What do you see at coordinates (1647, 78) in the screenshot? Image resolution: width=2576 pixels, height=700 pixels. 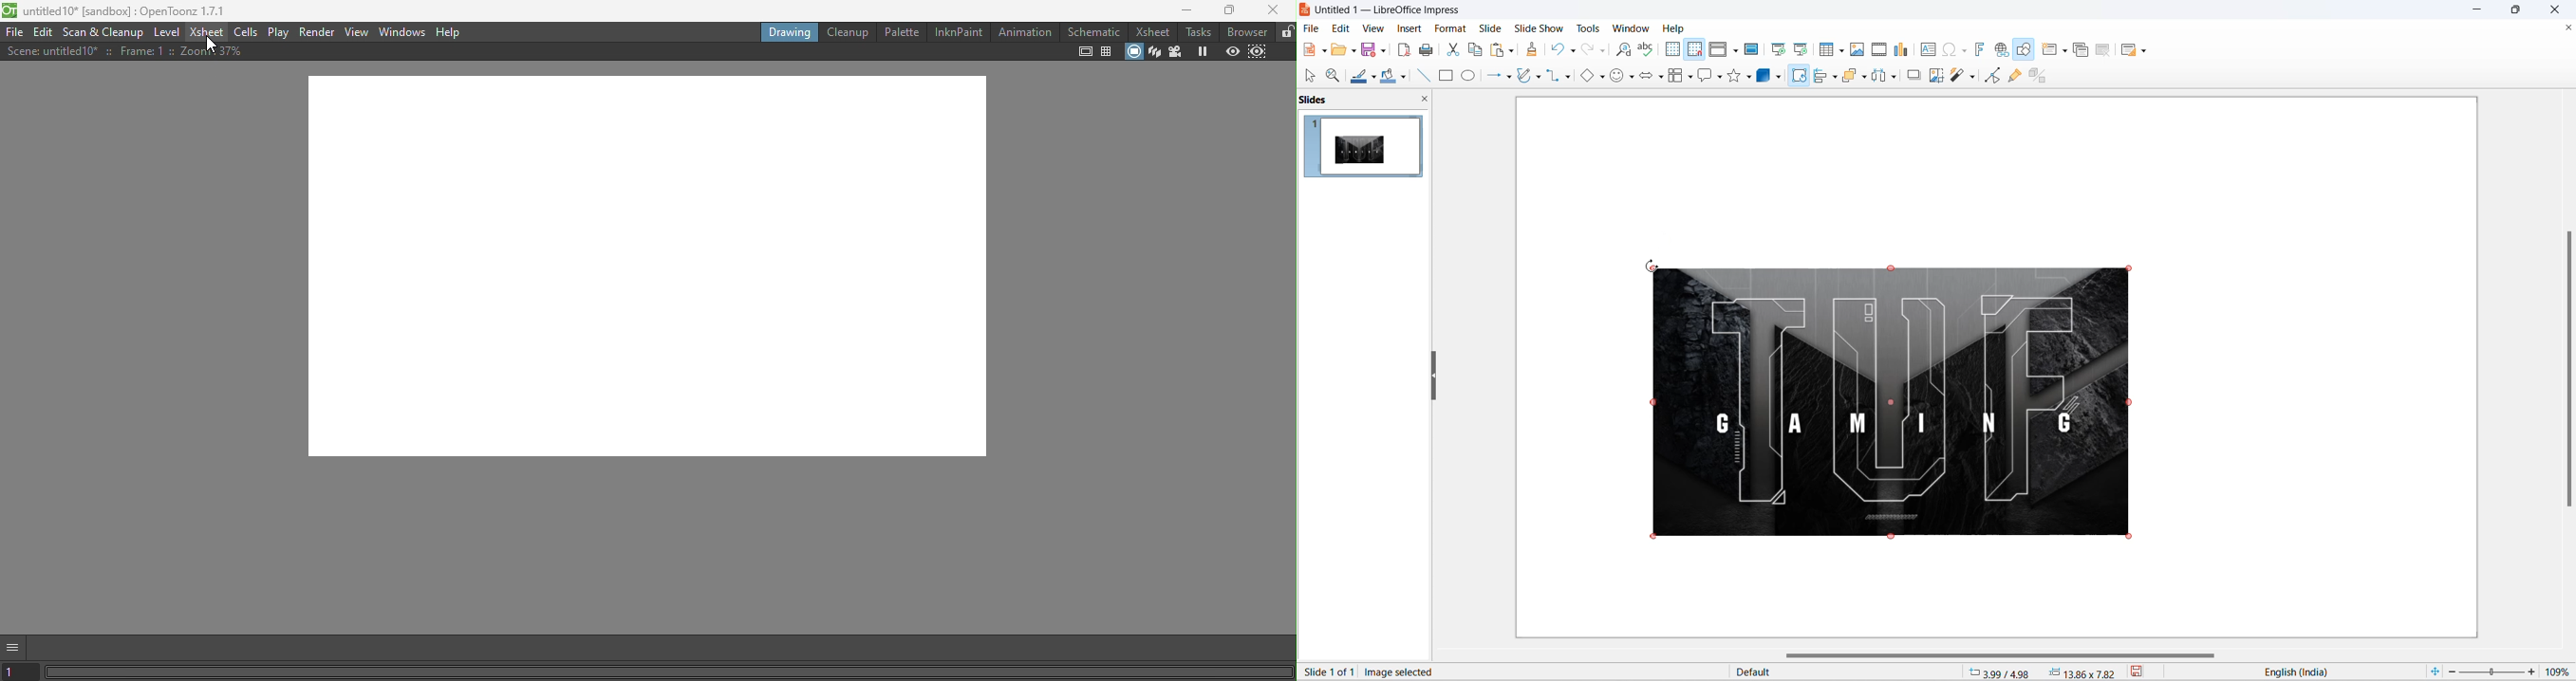 I see `block arrows` at bounding box center [1647, 78].